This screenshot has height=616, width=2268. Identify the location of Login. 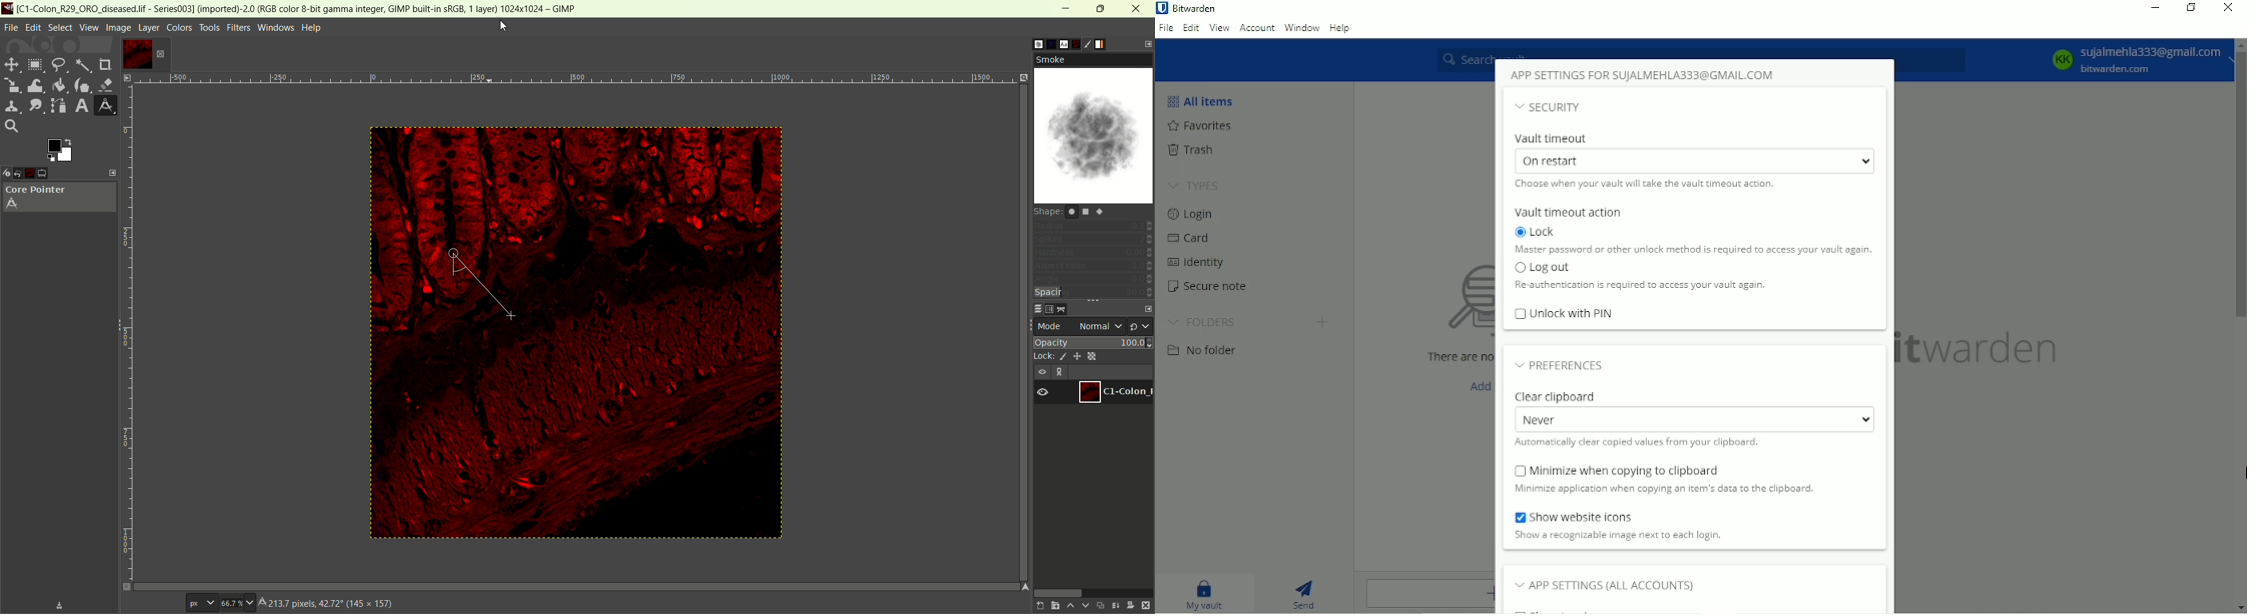
(1191, 214).